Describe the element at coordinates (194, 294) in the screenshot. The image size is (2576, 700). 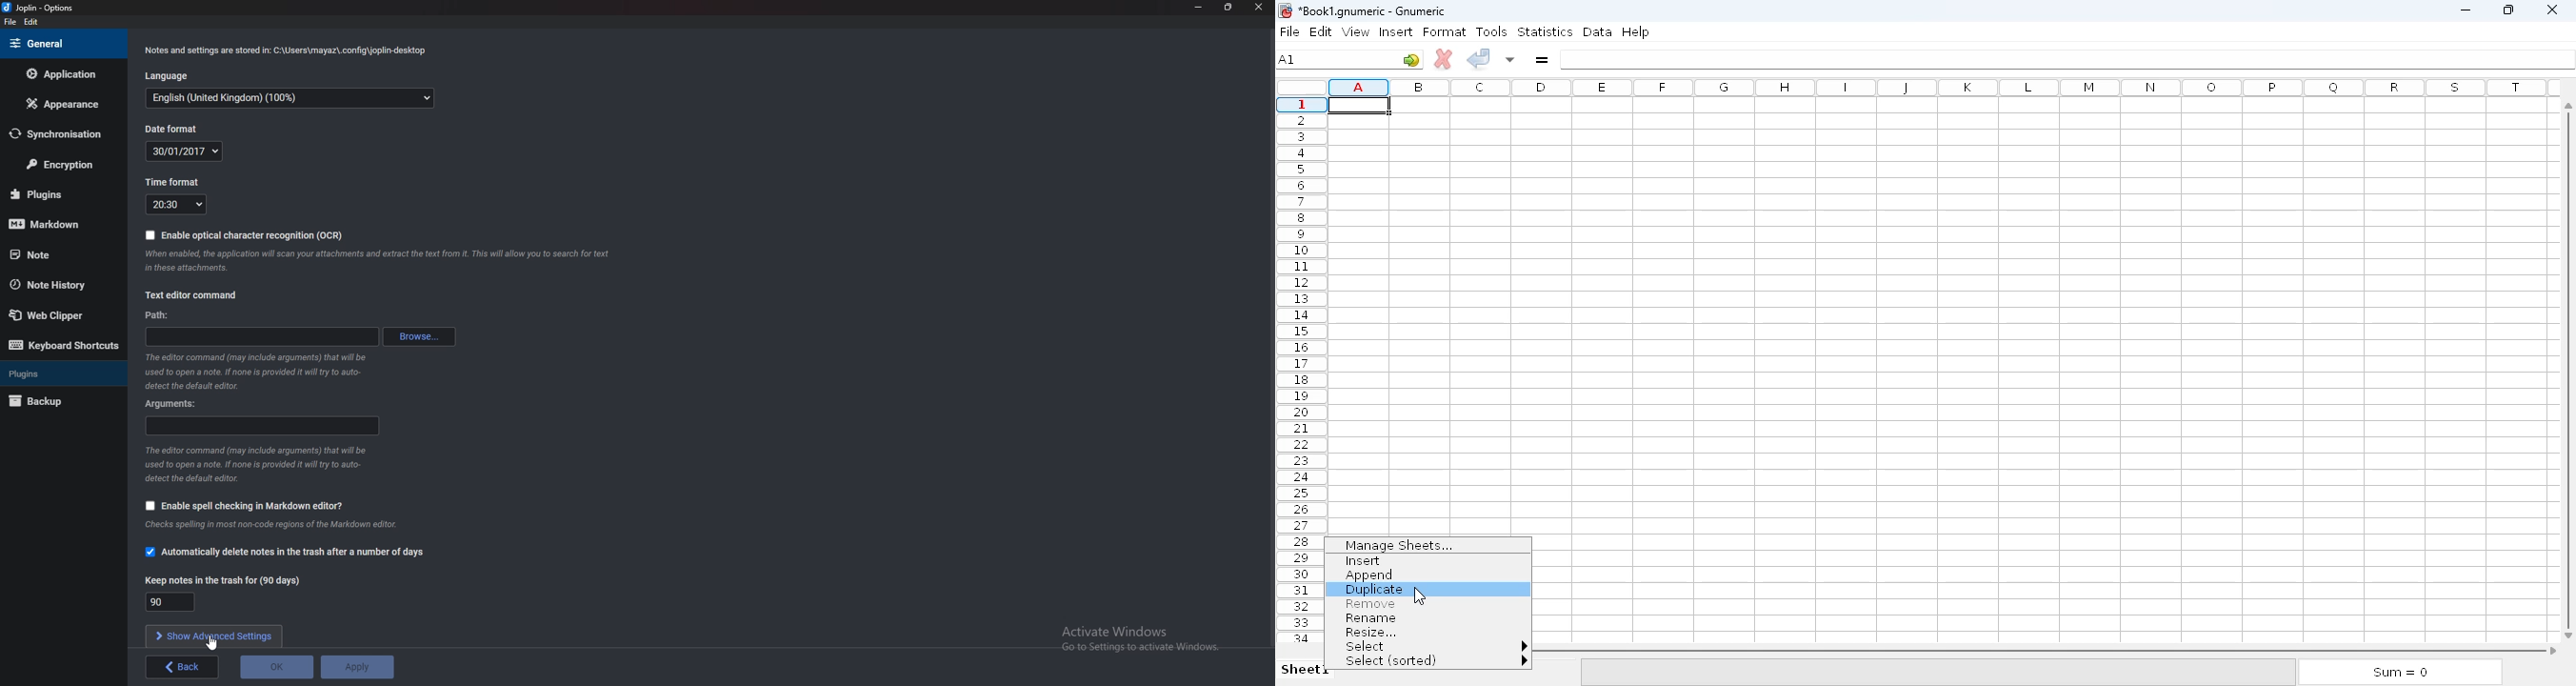
I see `text editor command` at that location.